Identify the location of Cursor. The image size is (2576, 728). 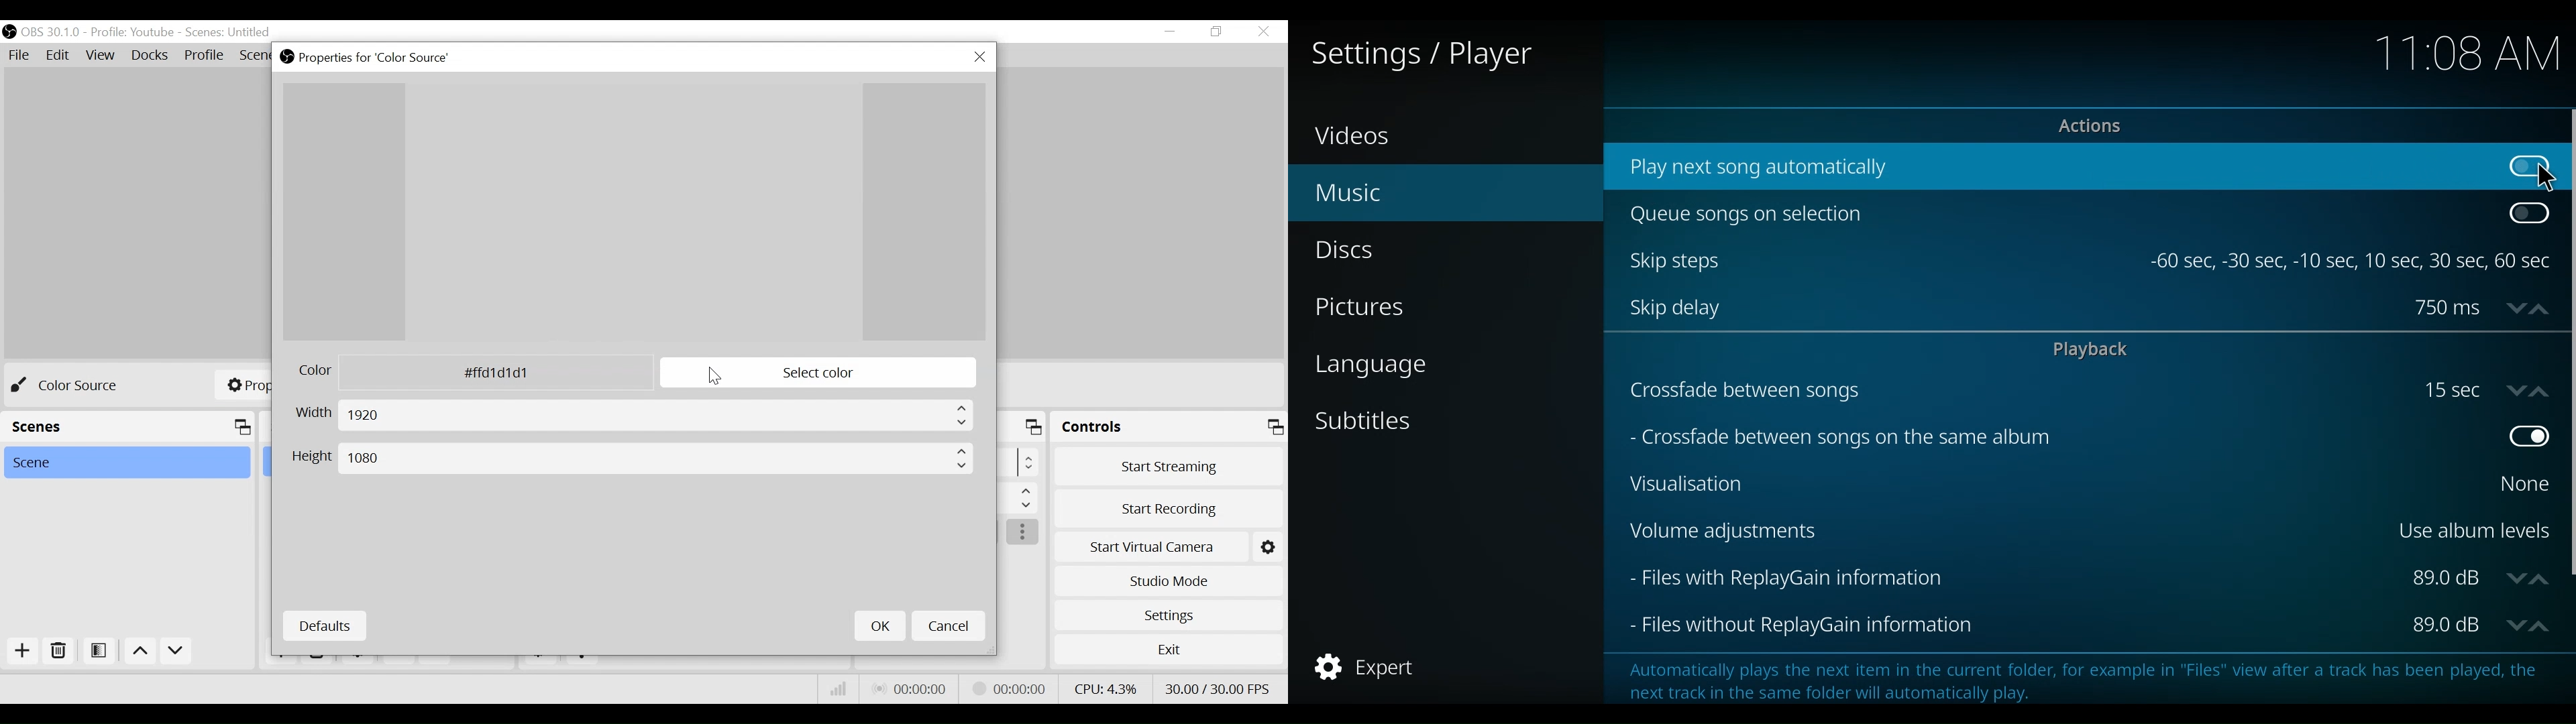
(715, 376).